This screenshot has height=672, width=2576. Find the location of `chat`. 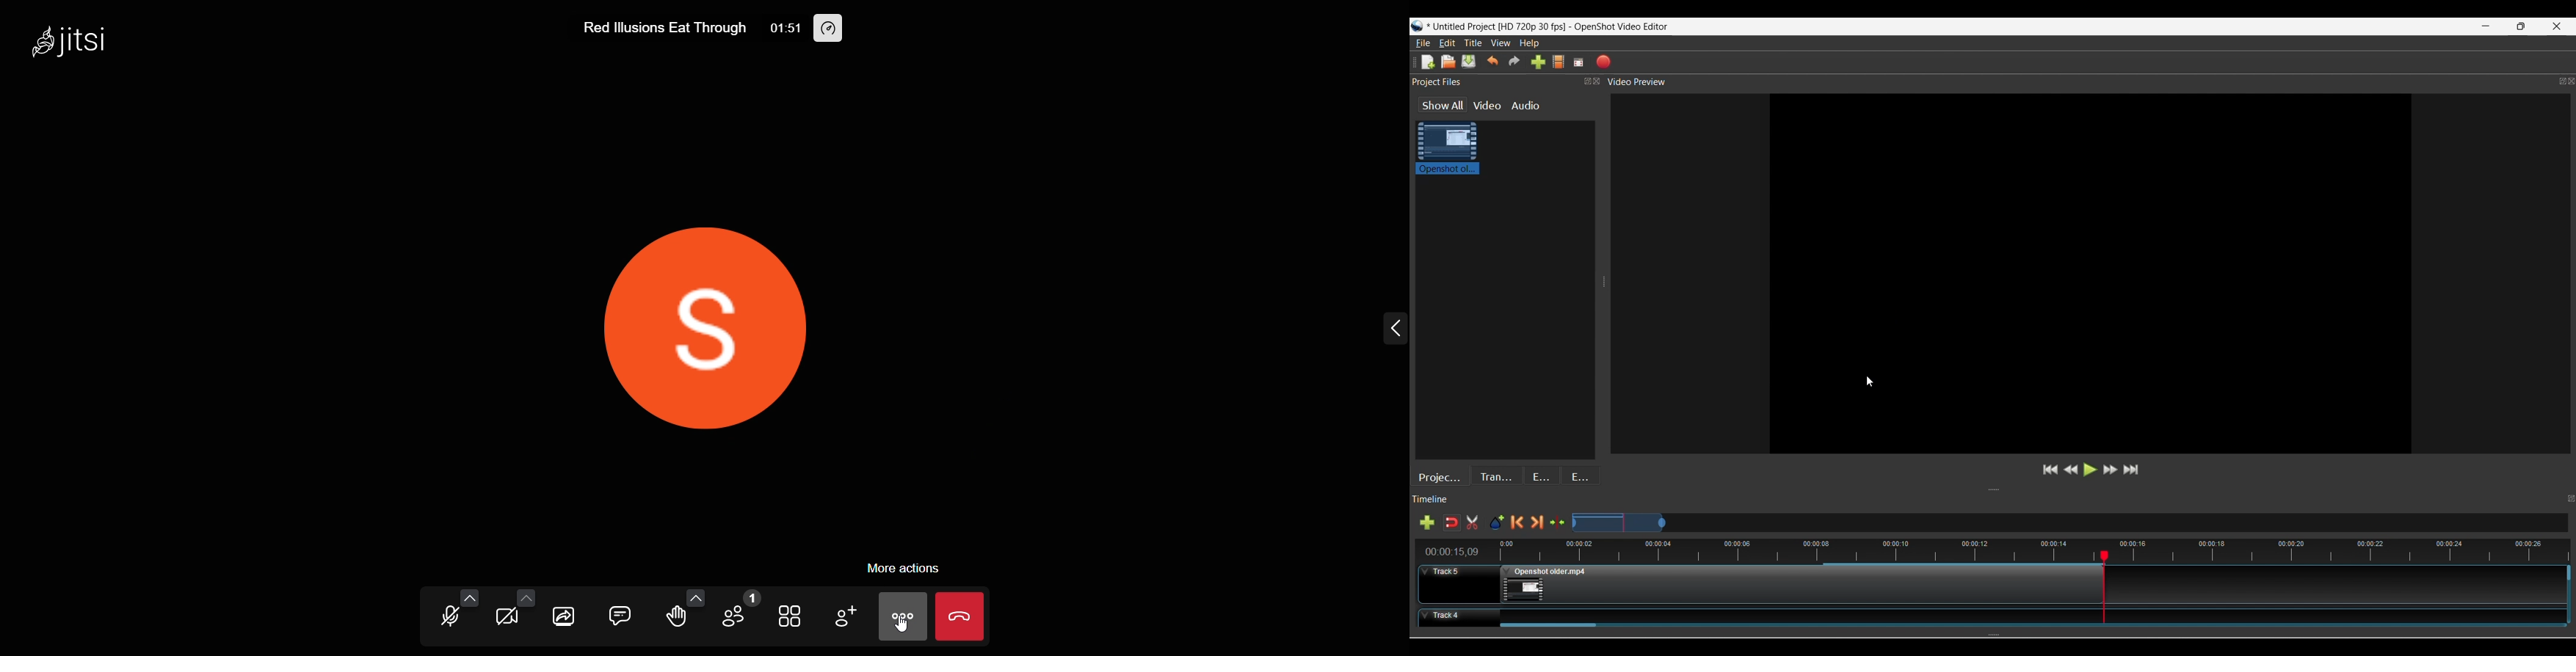

chat is located at coordinates (620, 614).